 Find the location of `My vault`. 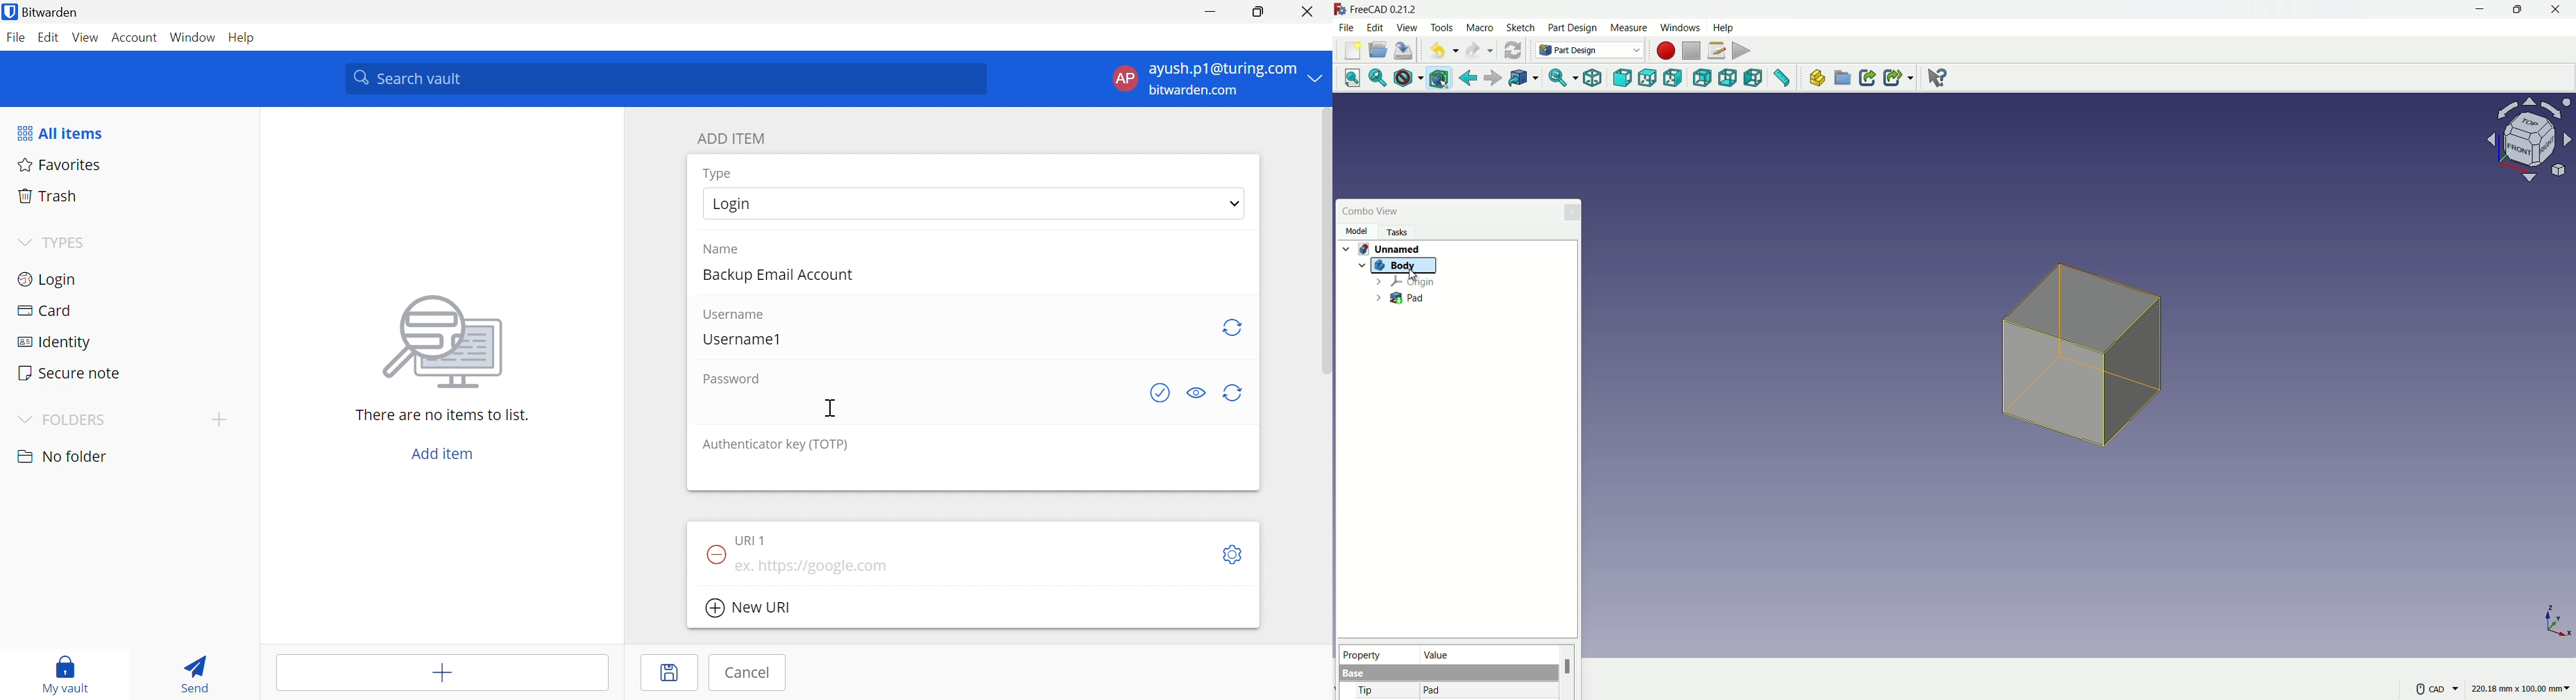

My vault is located at coordinates (65, 675).